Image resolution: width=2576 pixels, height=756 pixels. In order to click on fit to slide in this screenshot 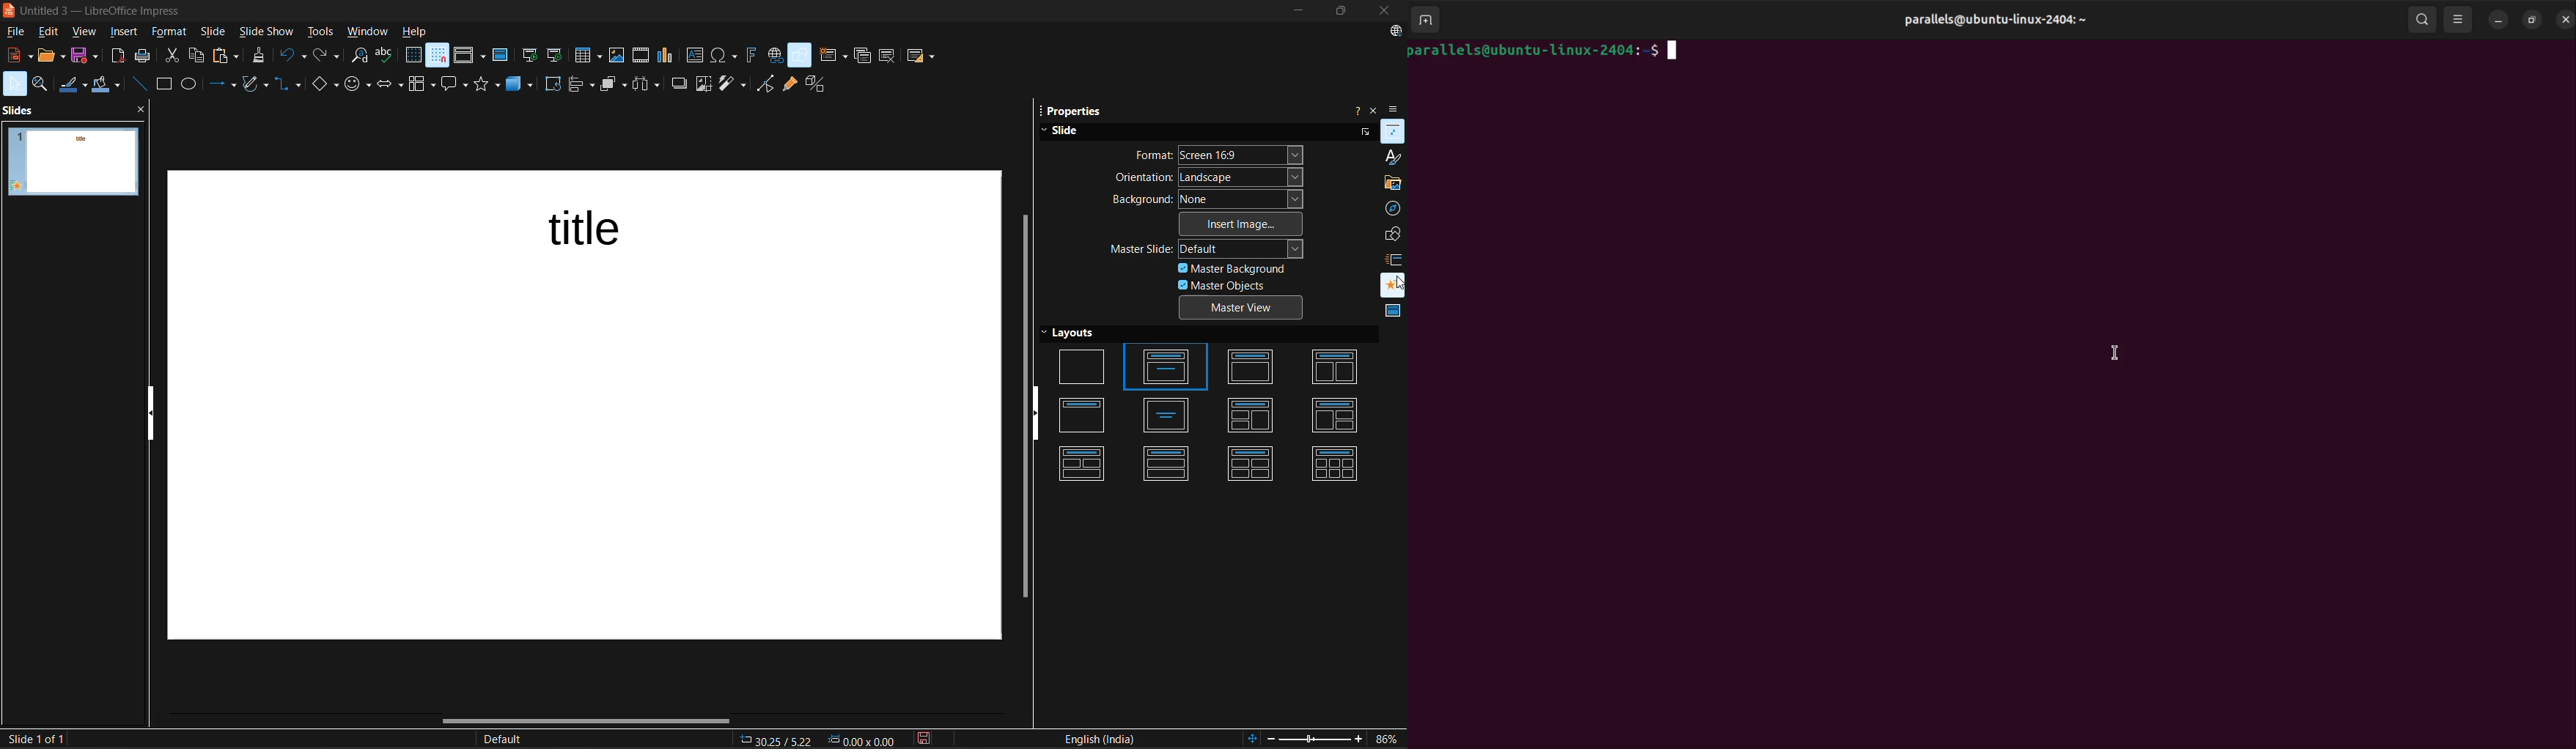, I will do `click(1254, 739)`.